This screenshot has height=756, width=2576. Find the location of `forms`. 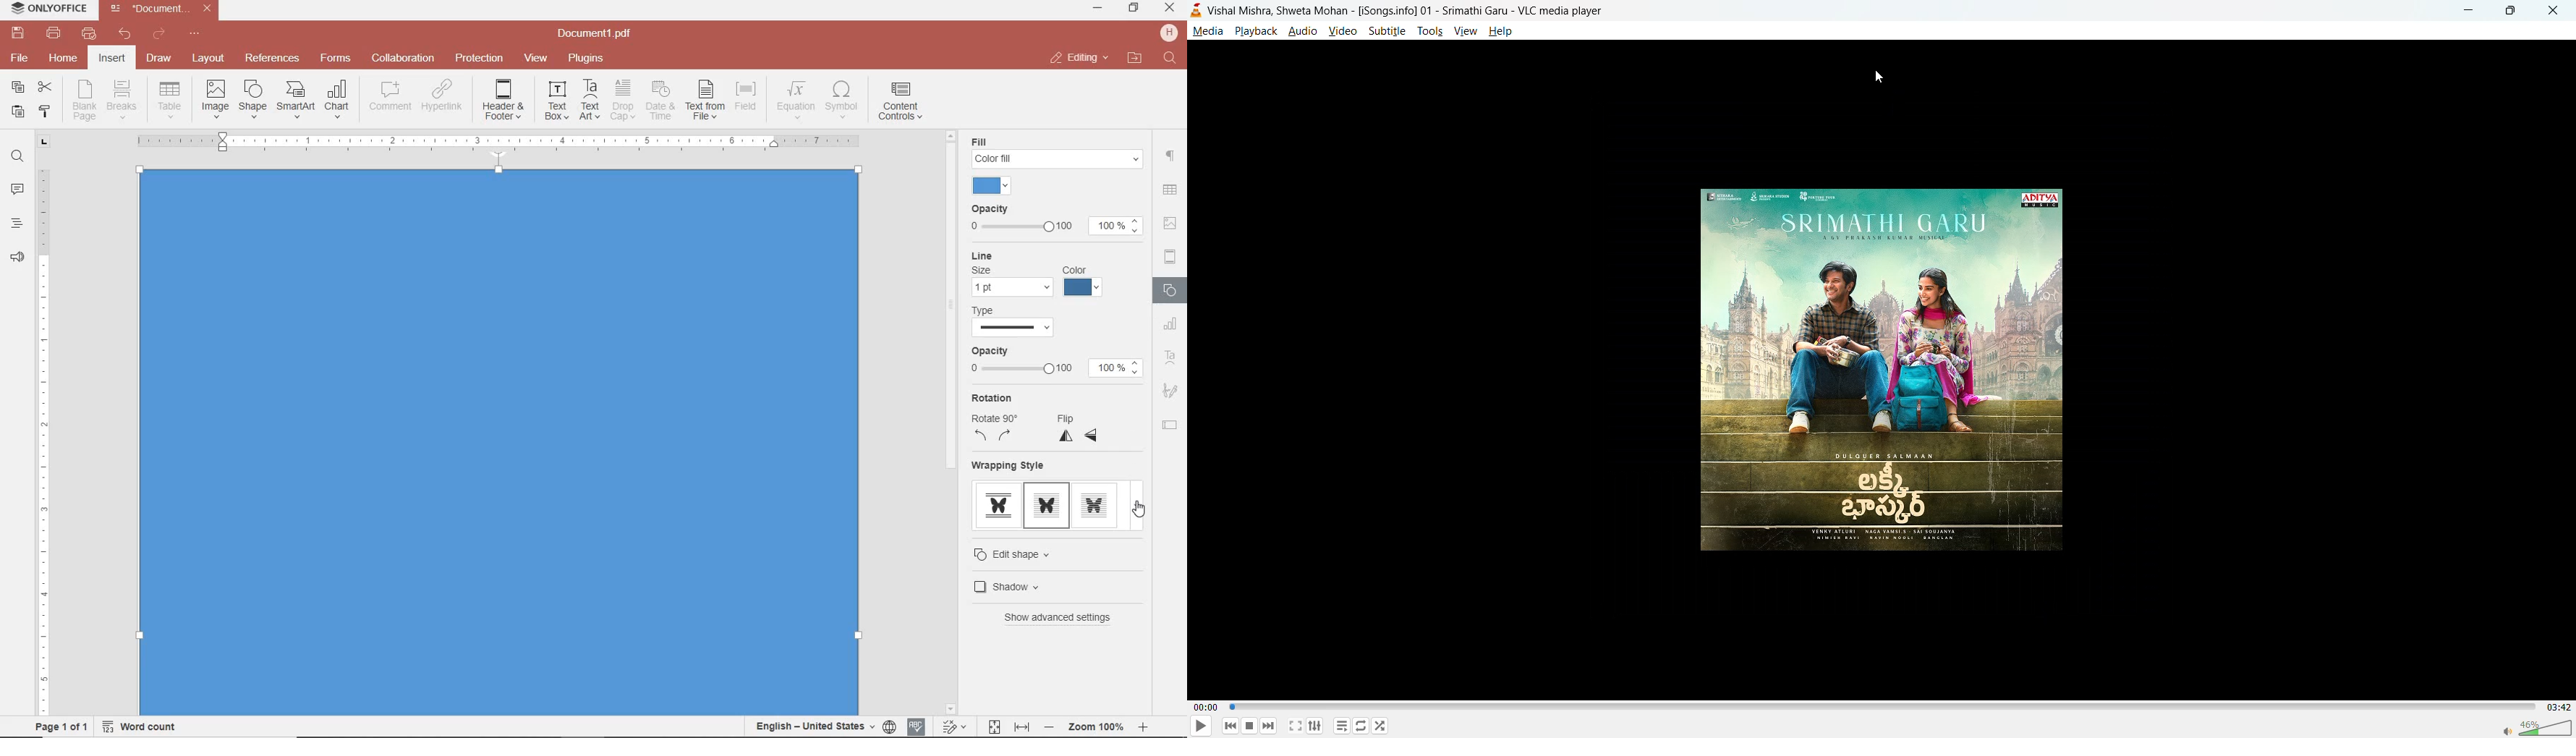

forms is located at coordinates (336, 58).